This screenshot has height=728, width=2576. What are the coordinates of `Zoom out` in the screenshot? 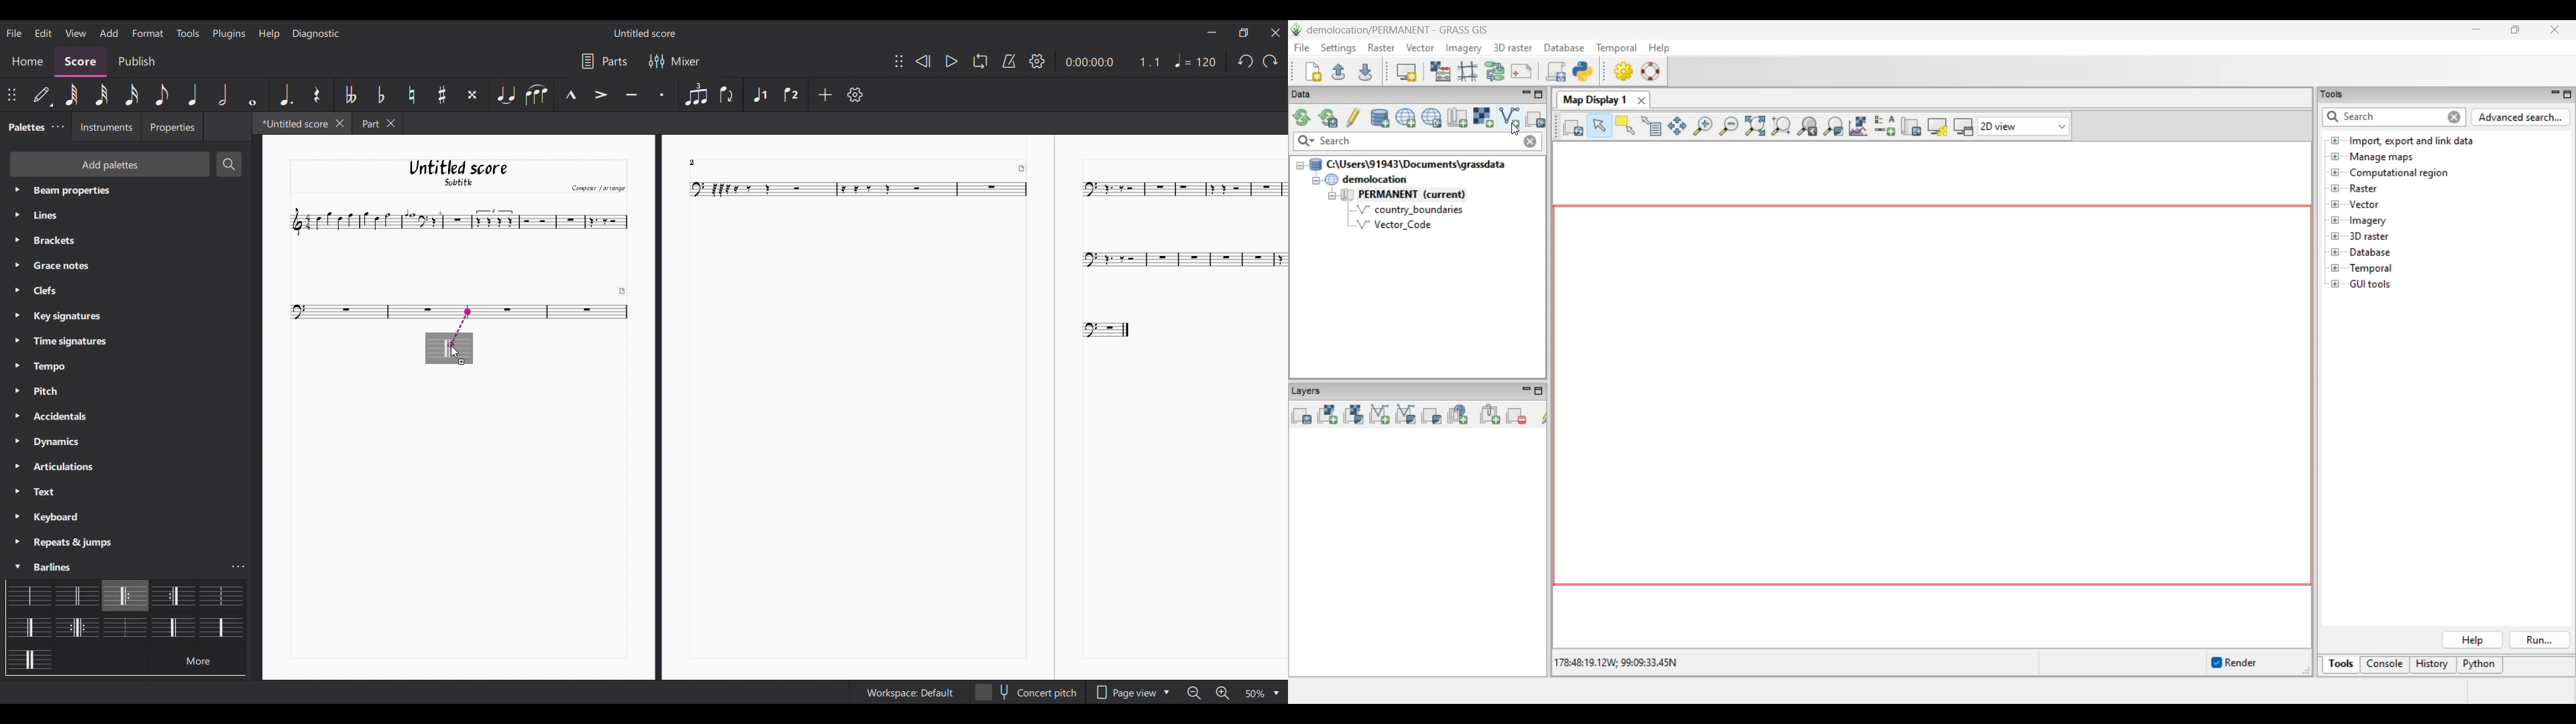 It's located at (1193, 693).